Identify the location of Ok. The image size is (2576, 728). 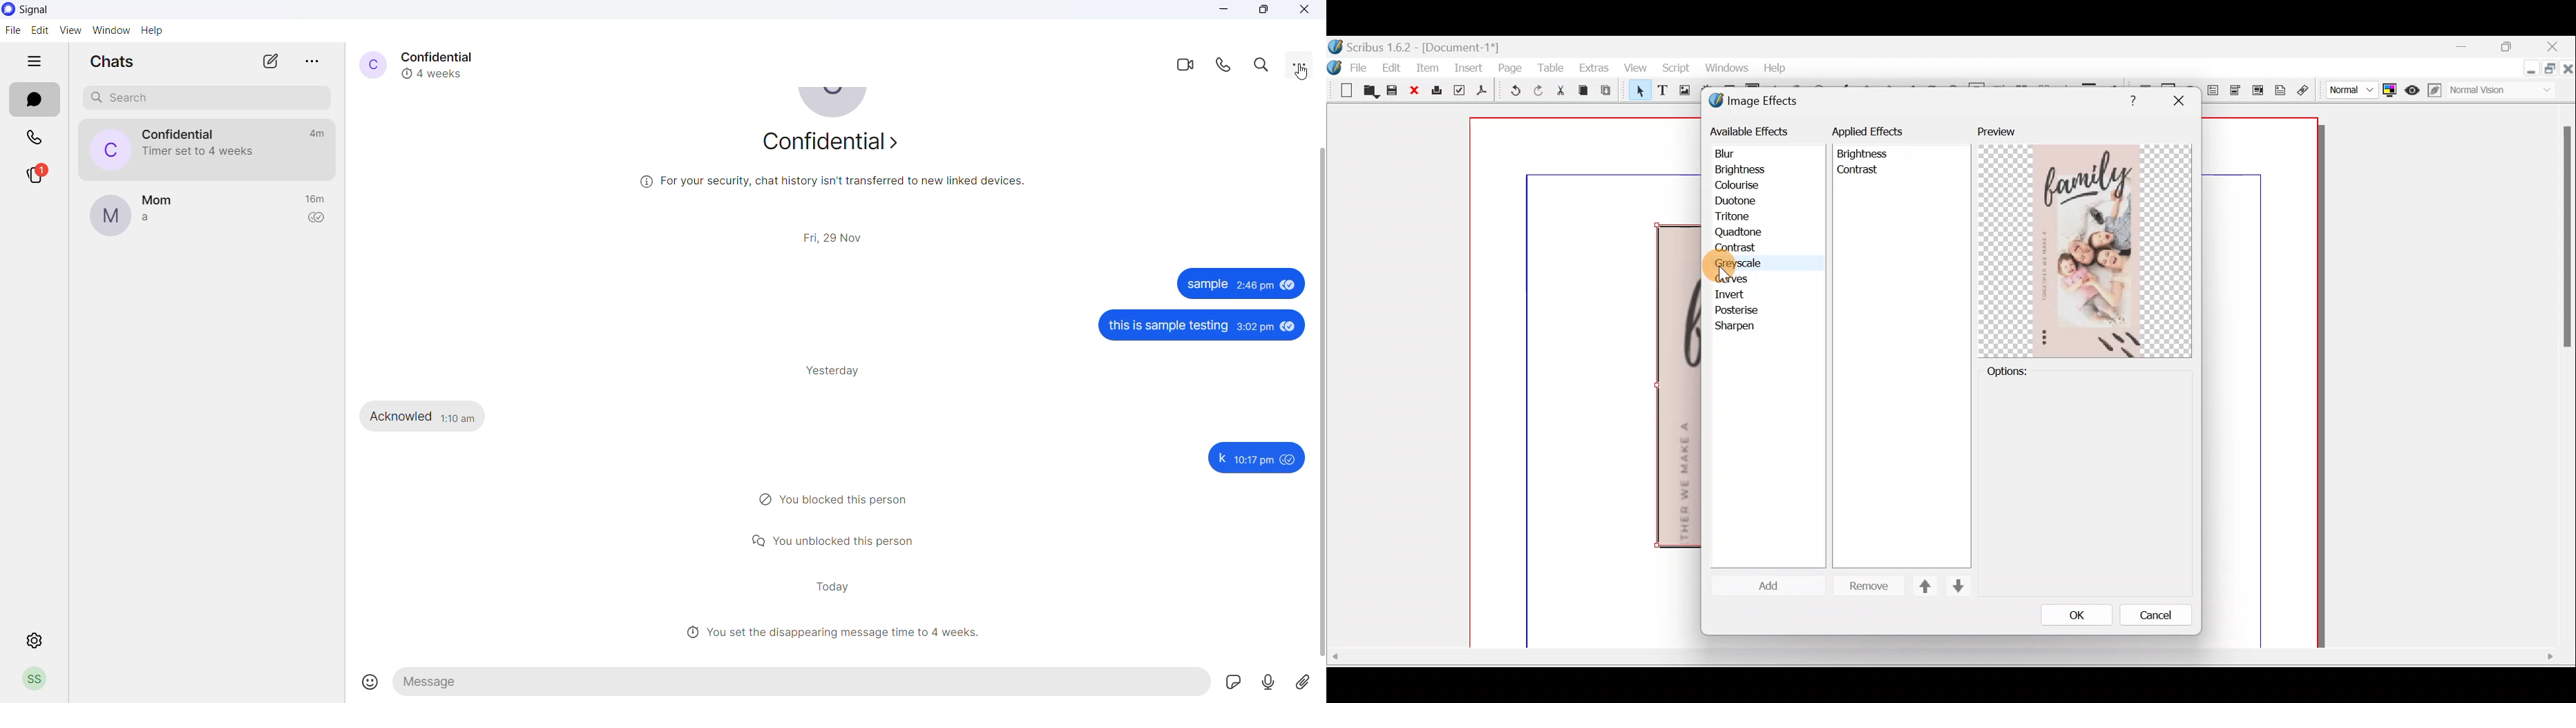
(2076, 616).